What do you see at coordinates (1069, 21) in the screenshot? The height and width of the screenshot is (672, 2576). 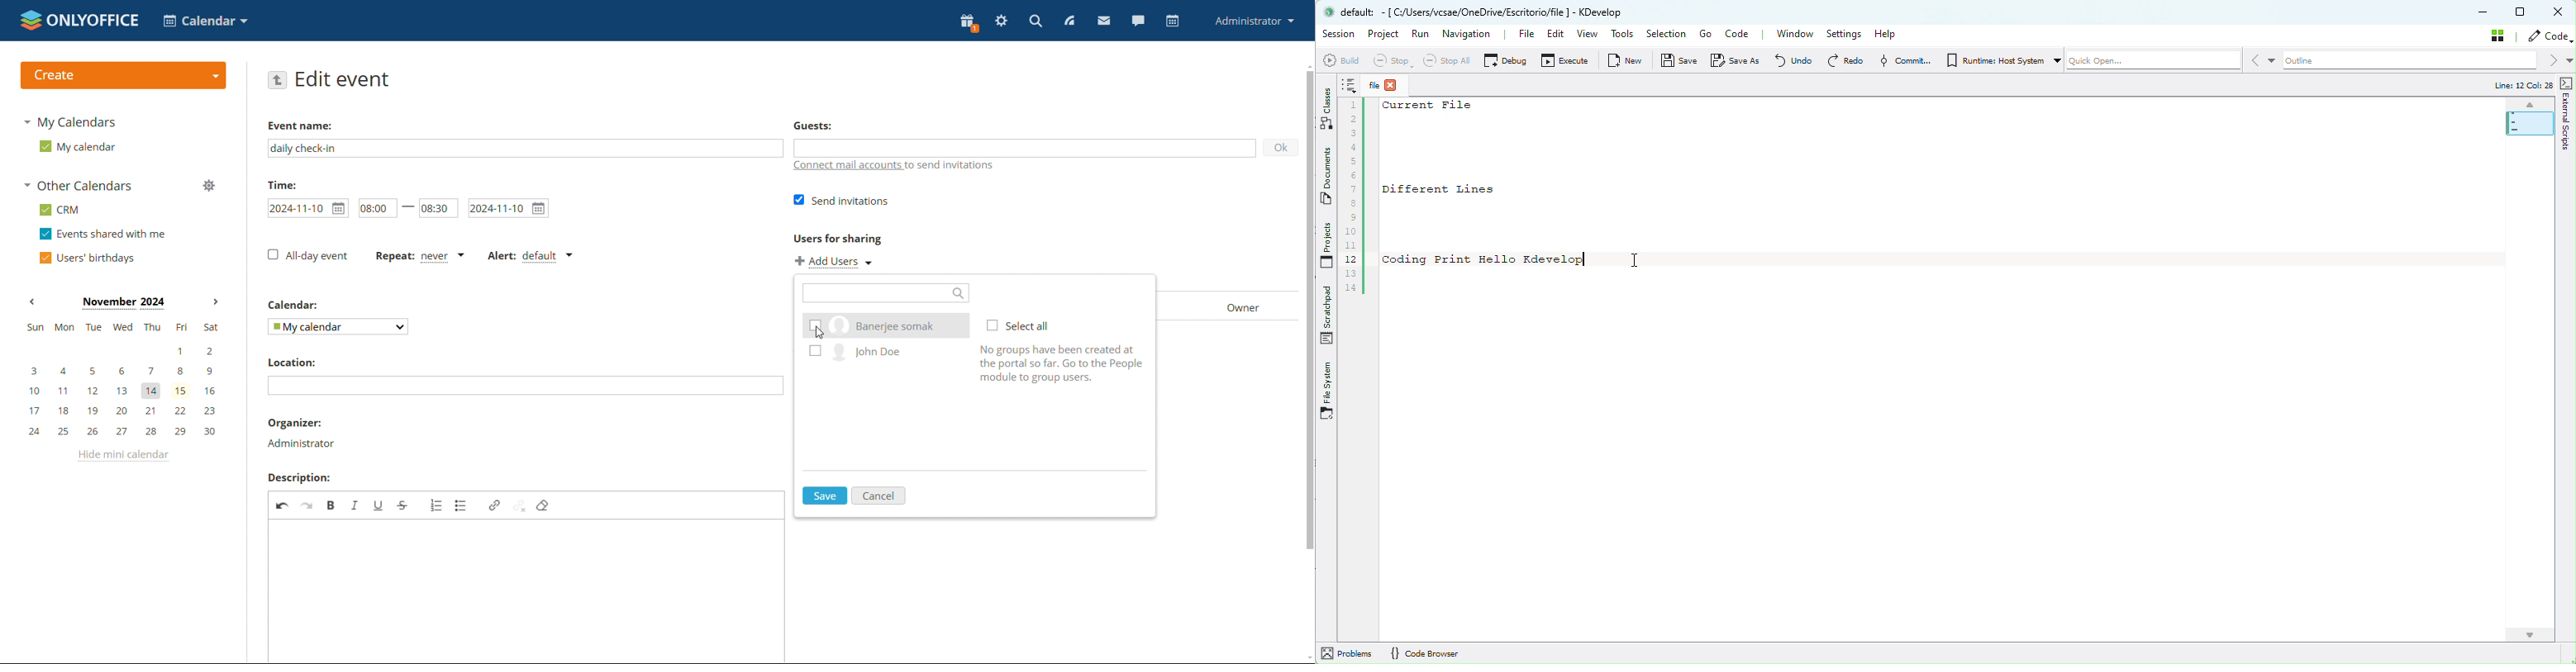 I see `feed` at bounding box center [1069, 21].